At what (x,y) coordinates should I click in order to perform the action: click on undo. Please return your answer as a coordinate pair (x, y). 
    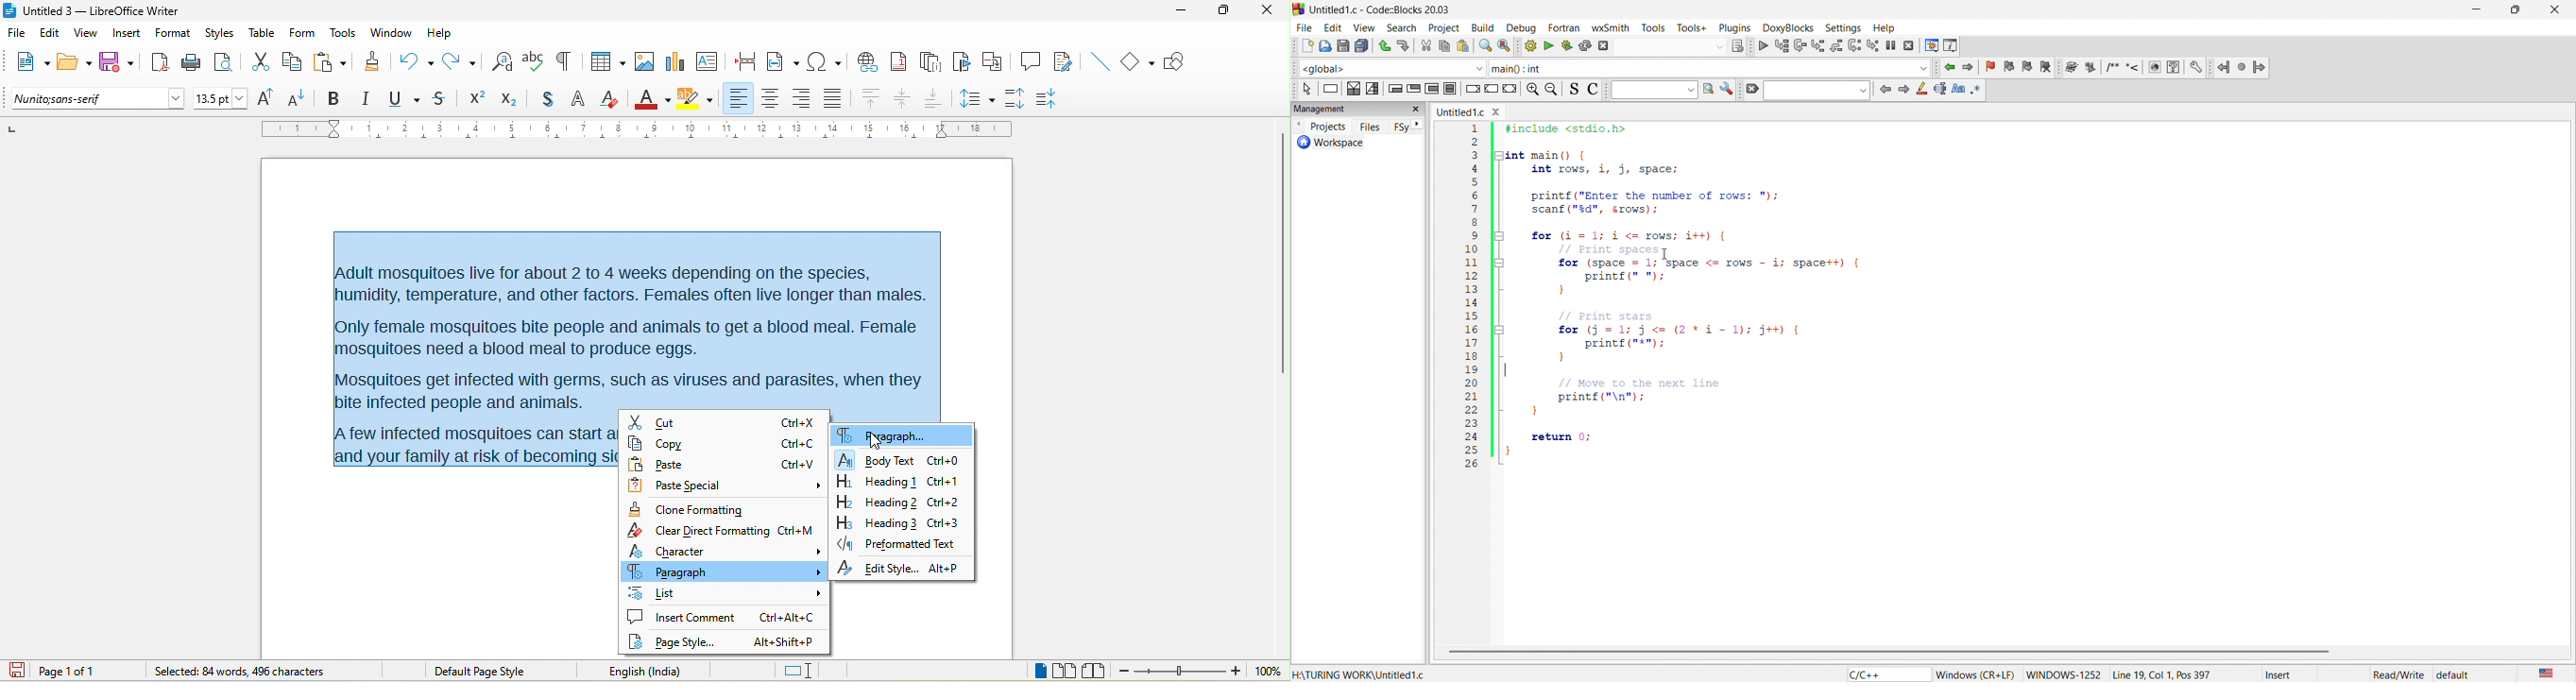
    Looking at the image, I should click on (416, 59).